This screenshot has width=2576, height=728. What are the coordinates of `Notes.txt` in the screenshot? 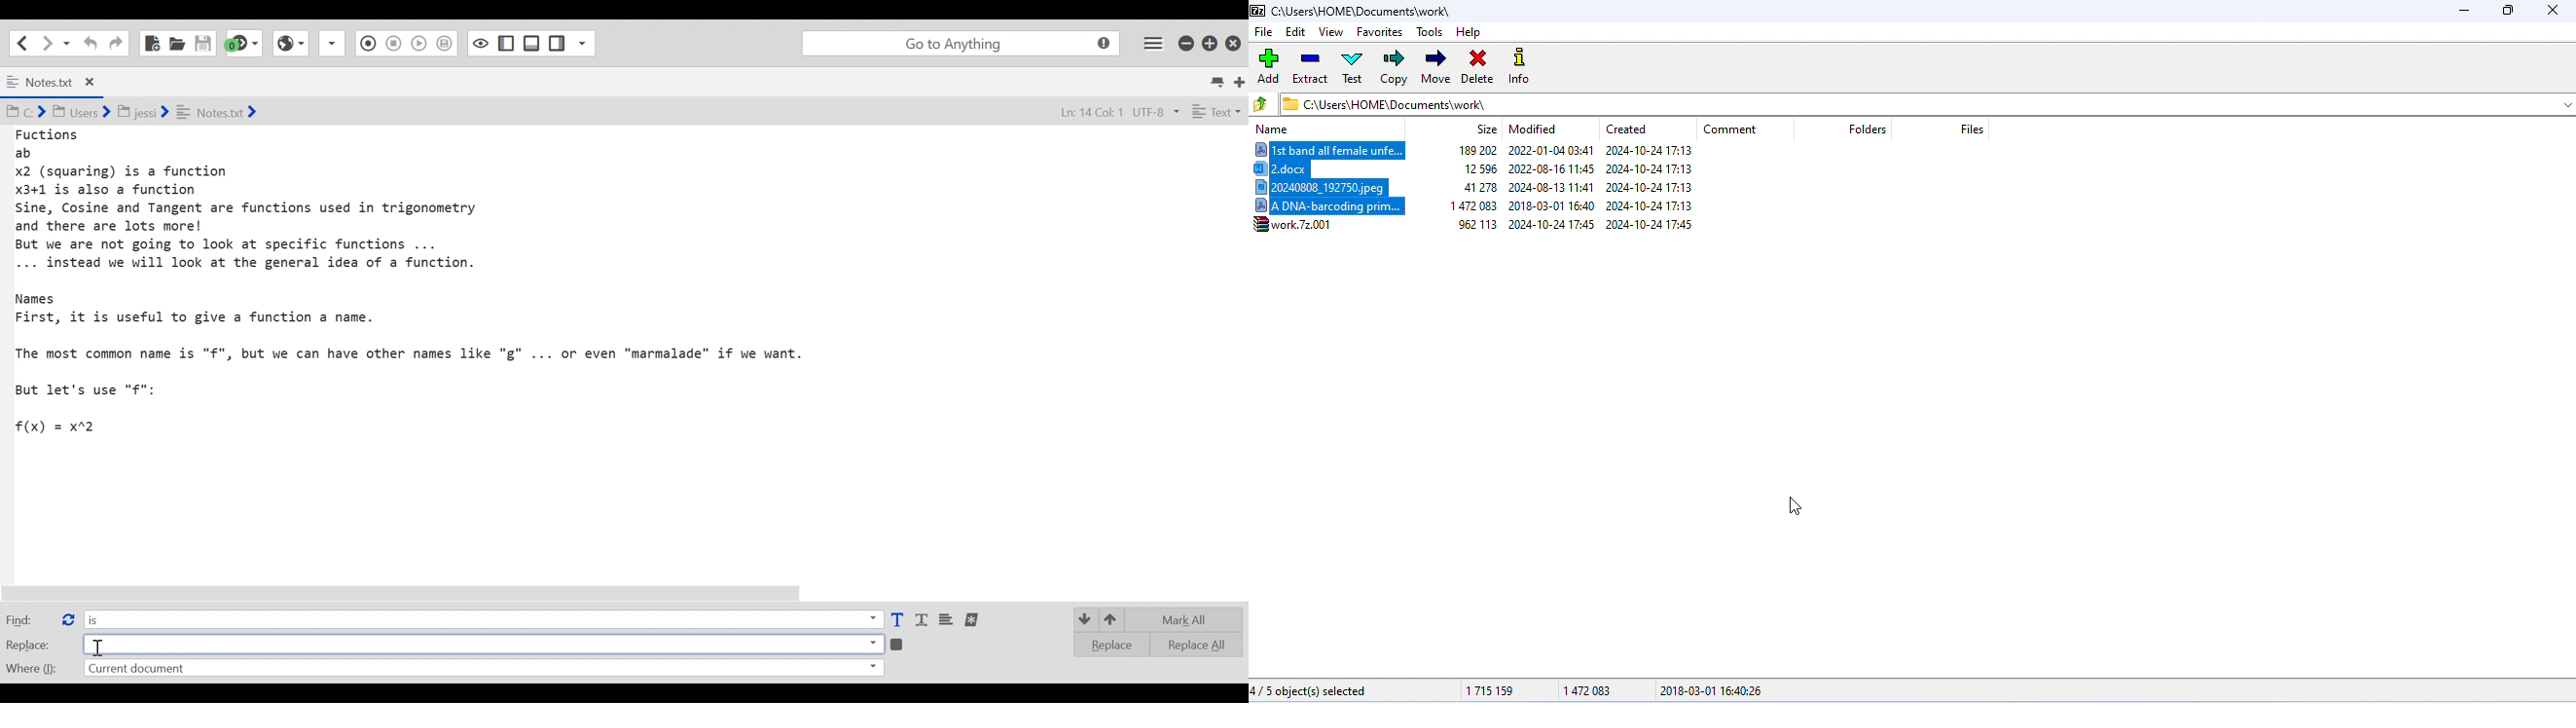 It's located at (61, 83).